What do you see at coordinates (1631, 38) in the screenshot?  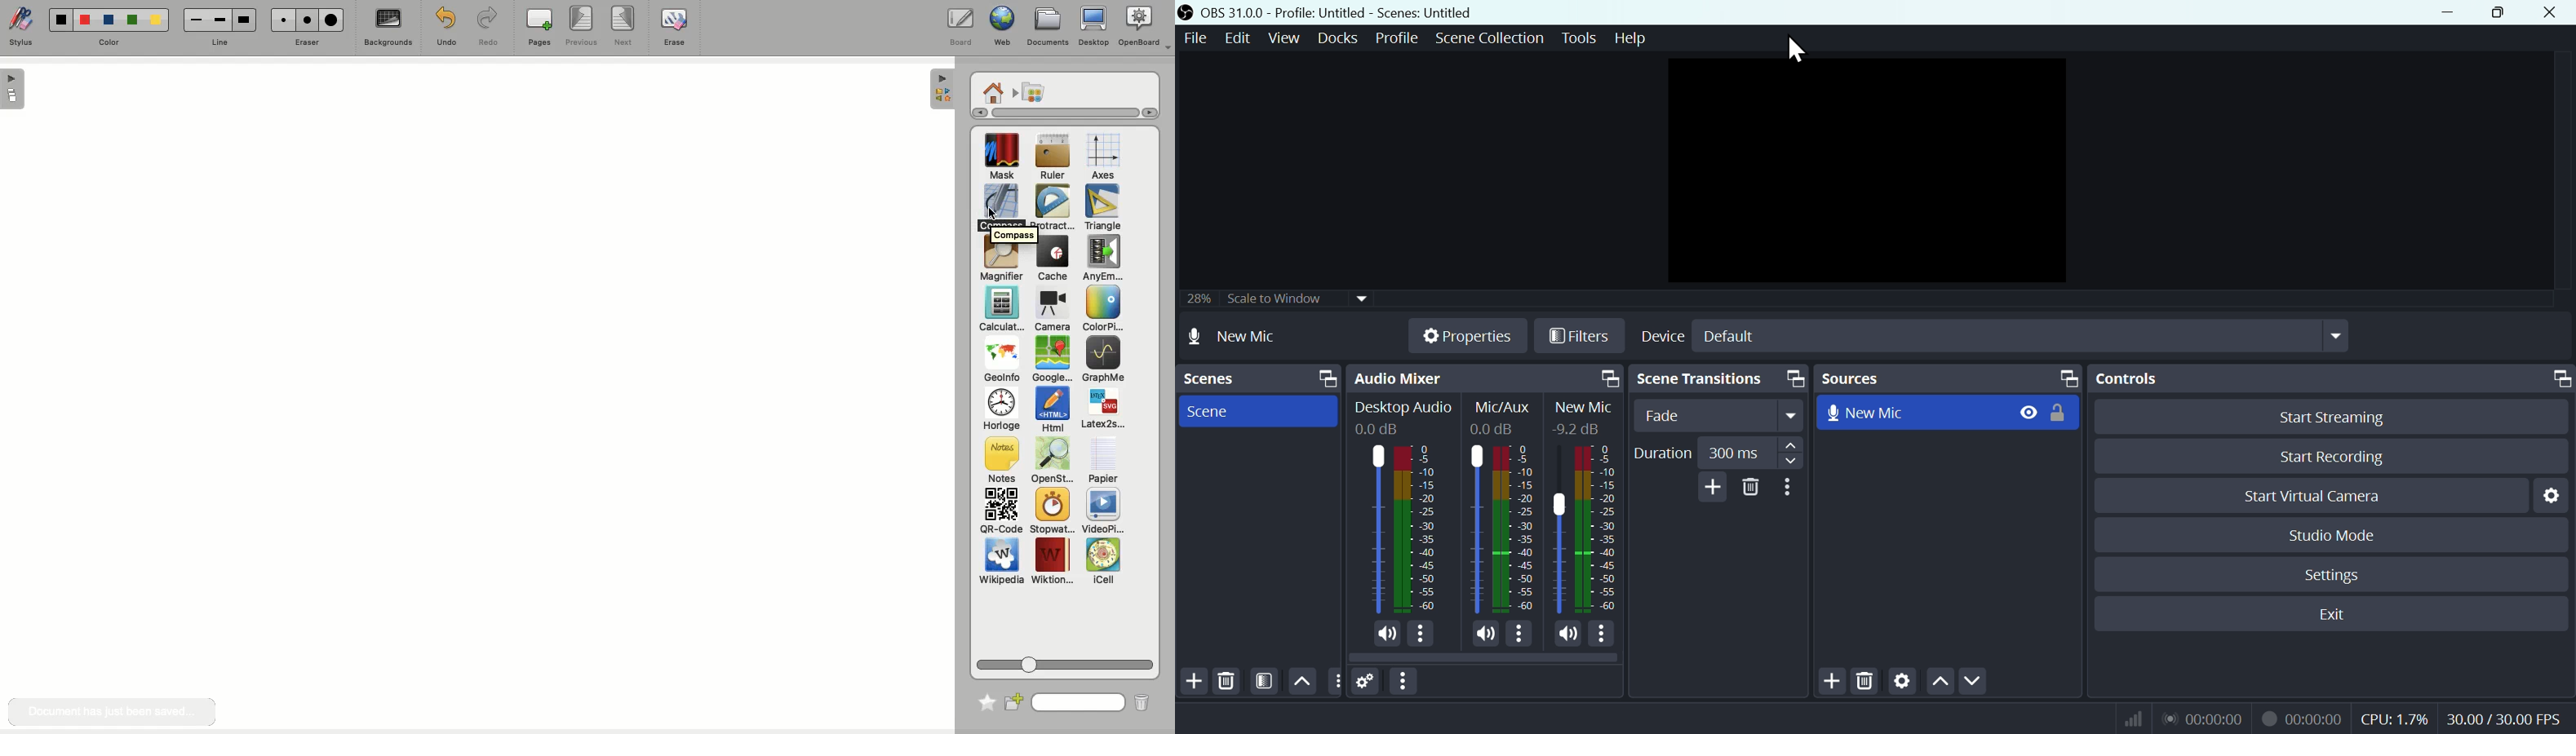 I see `help` at bounding box center [1631, 38].